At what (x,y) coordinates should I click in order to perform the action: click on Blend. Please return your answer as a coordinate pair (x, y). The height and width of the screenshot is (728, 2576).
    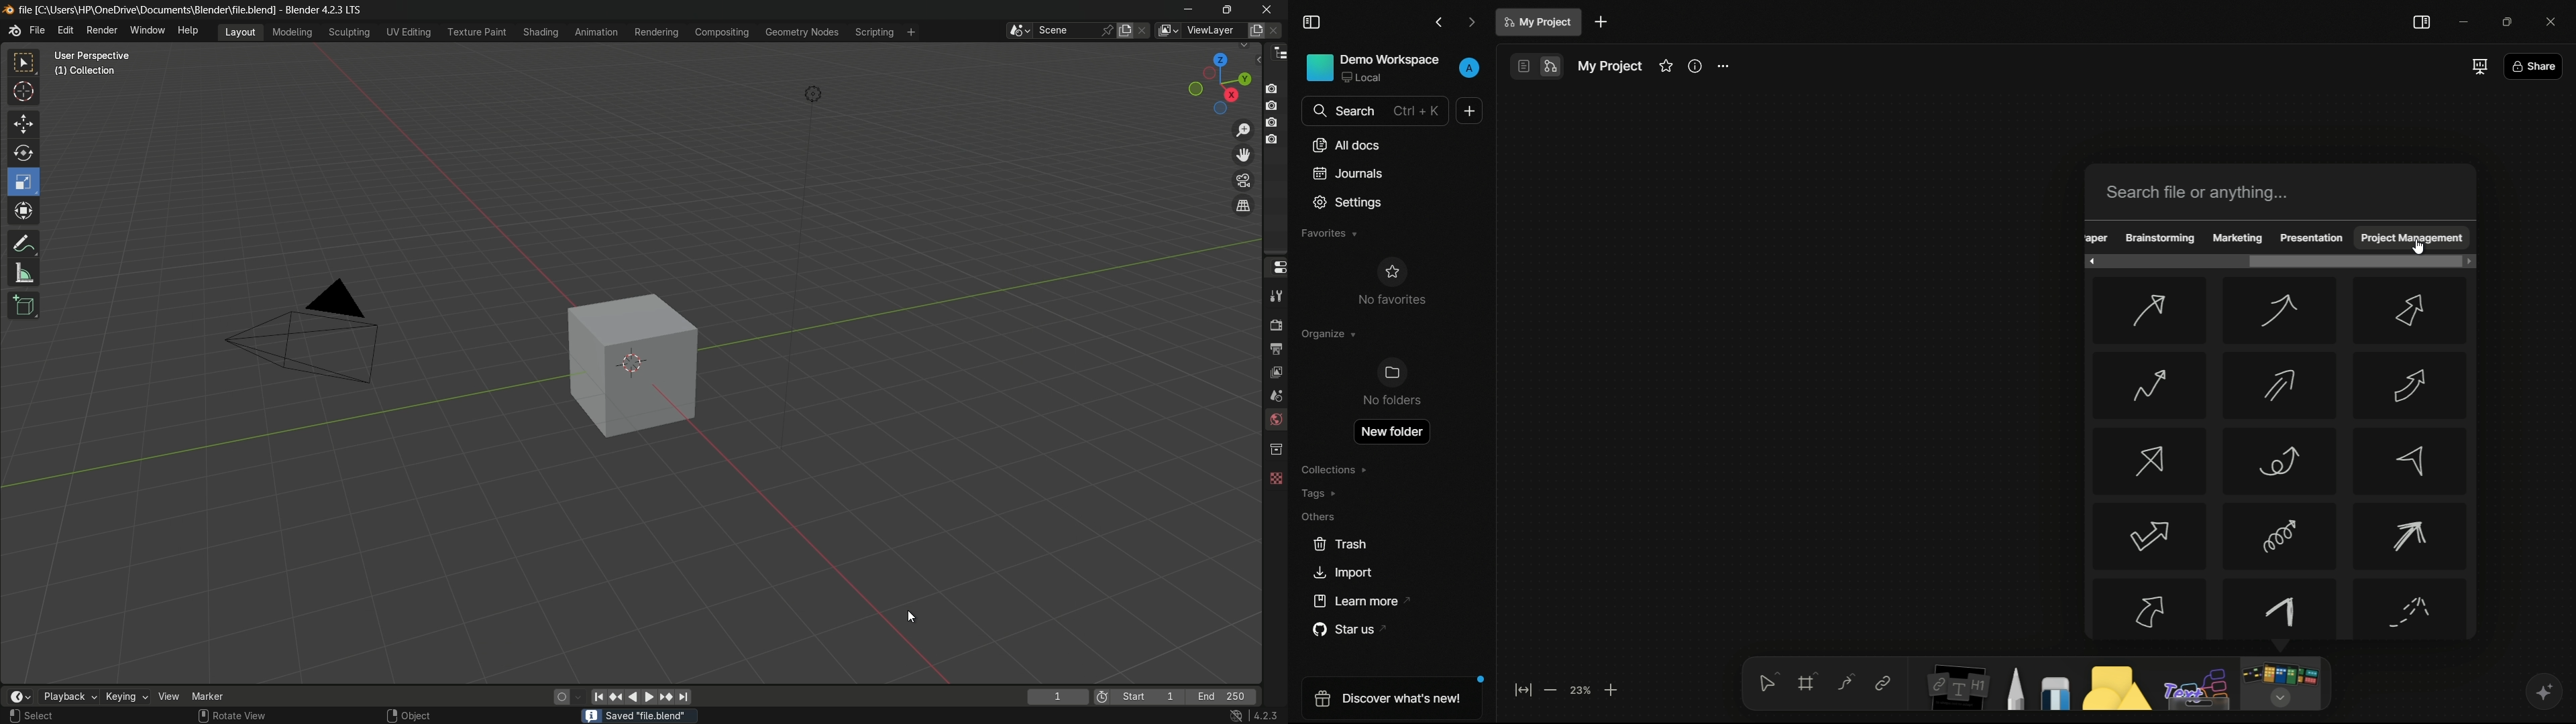
    Looking at the image, I should click on (8, 9).